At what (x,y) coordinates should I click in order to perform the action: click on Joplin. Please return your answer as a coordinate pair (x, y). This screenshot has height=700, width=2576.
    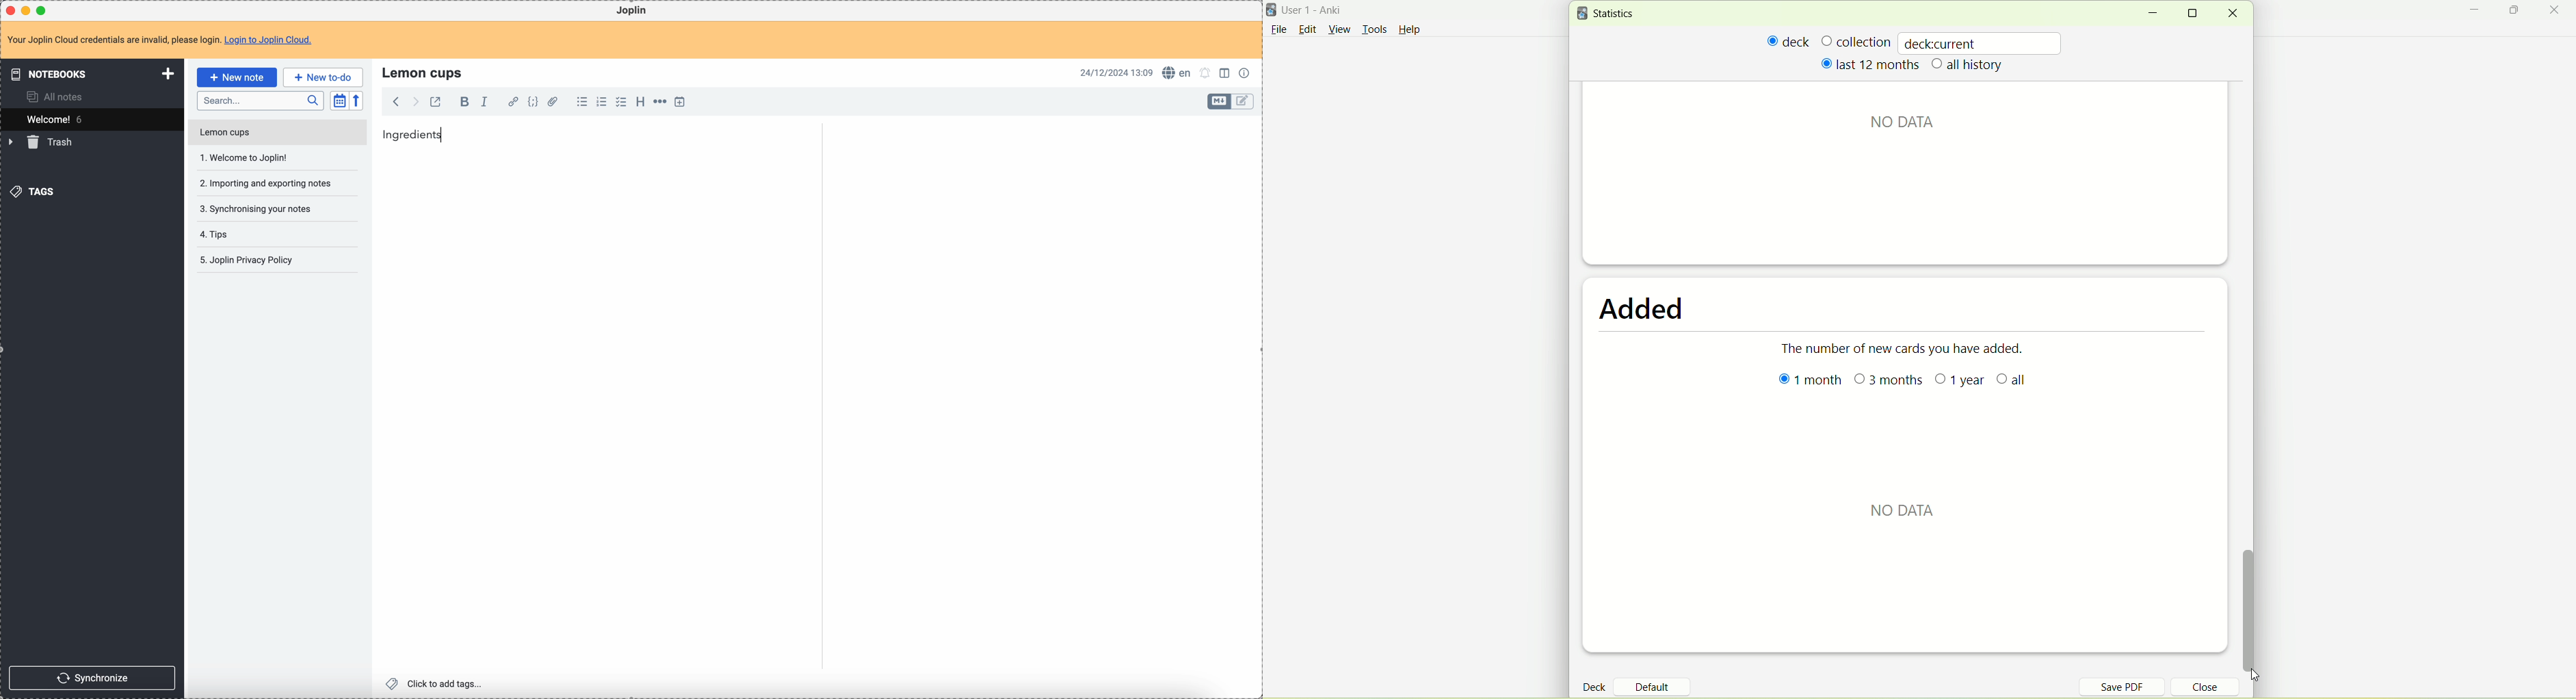
    Looking at the image, I should click on (631, 11).